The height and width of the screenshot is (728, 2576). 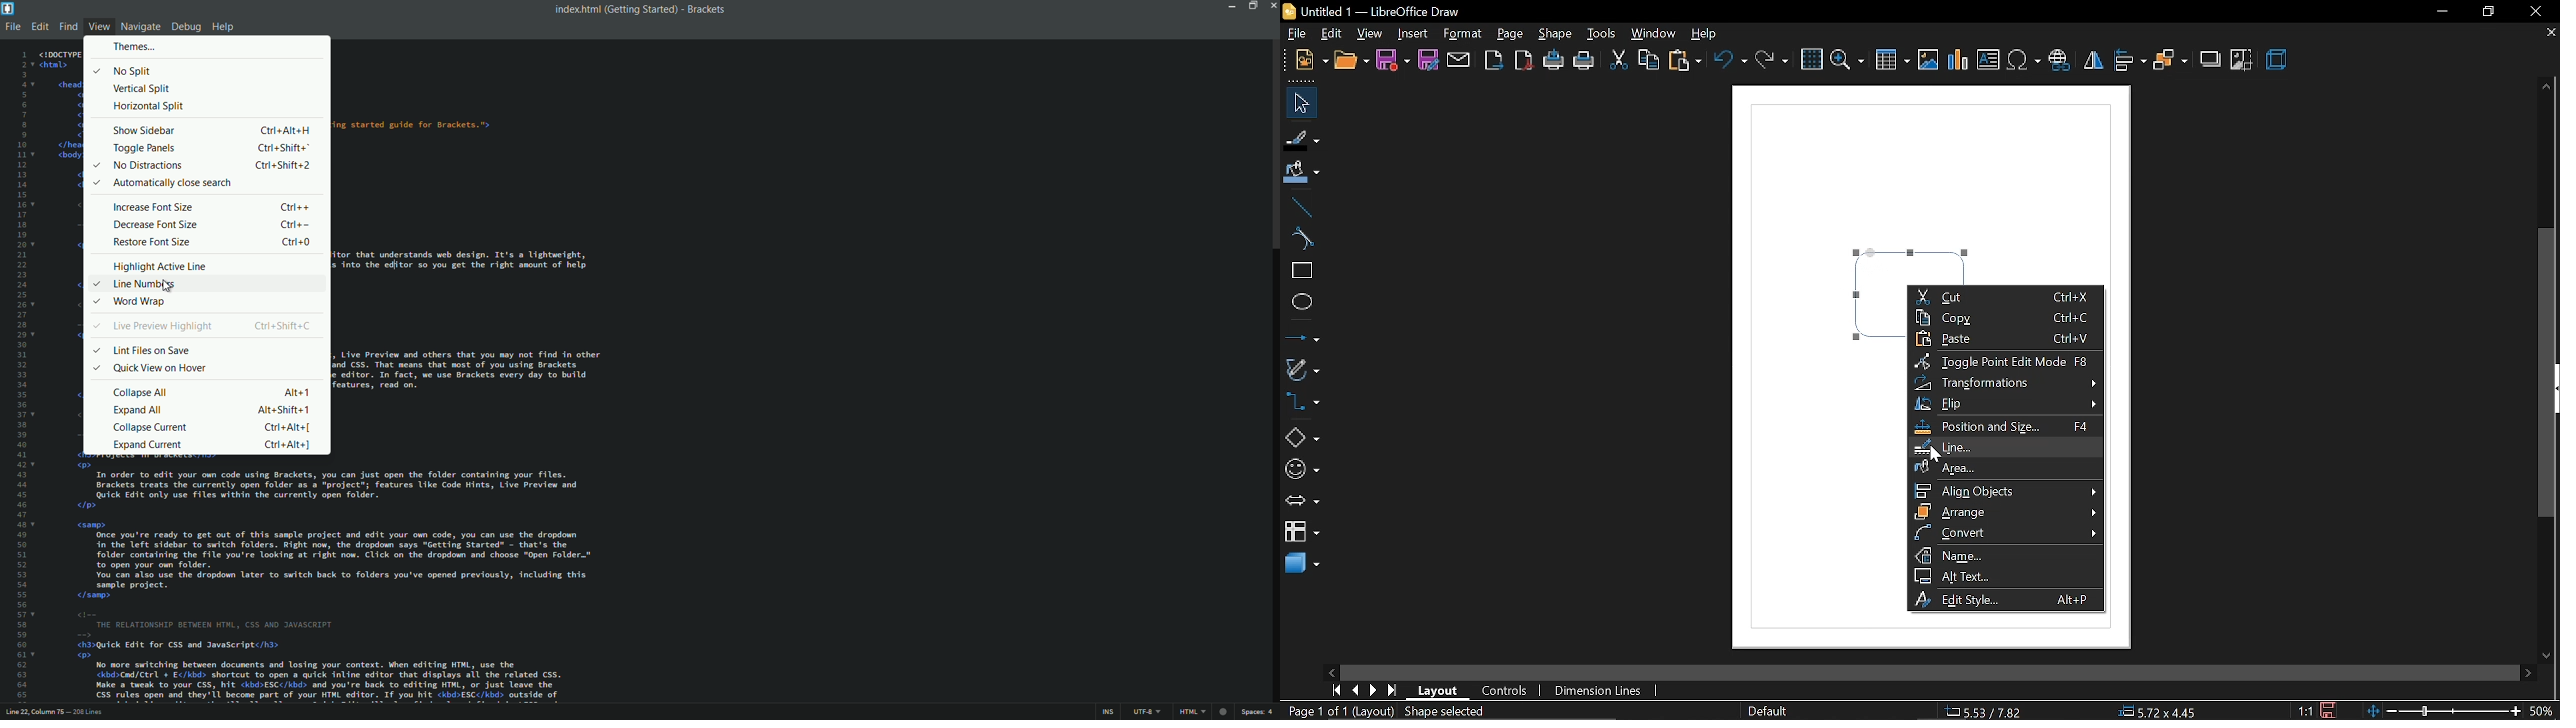 I want to click on save as, so click(x=1427, y=61).